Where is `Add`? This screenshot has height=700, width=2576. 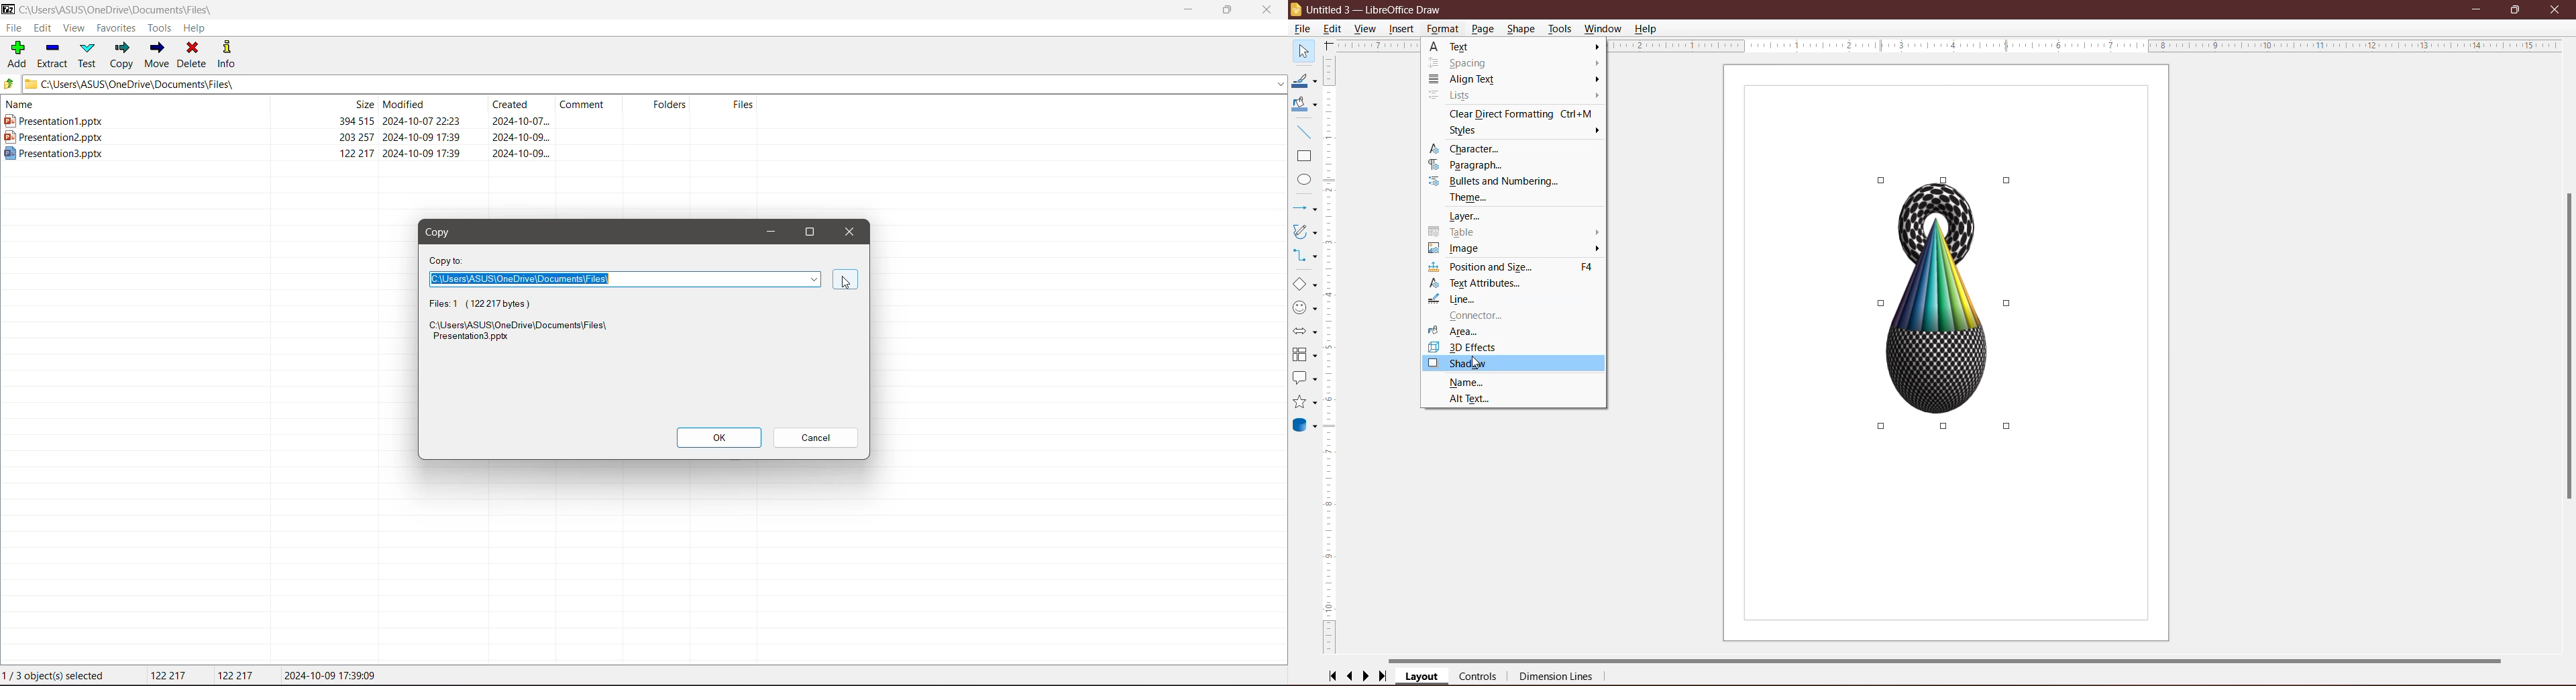 Add is located at coordinates (18, 54).